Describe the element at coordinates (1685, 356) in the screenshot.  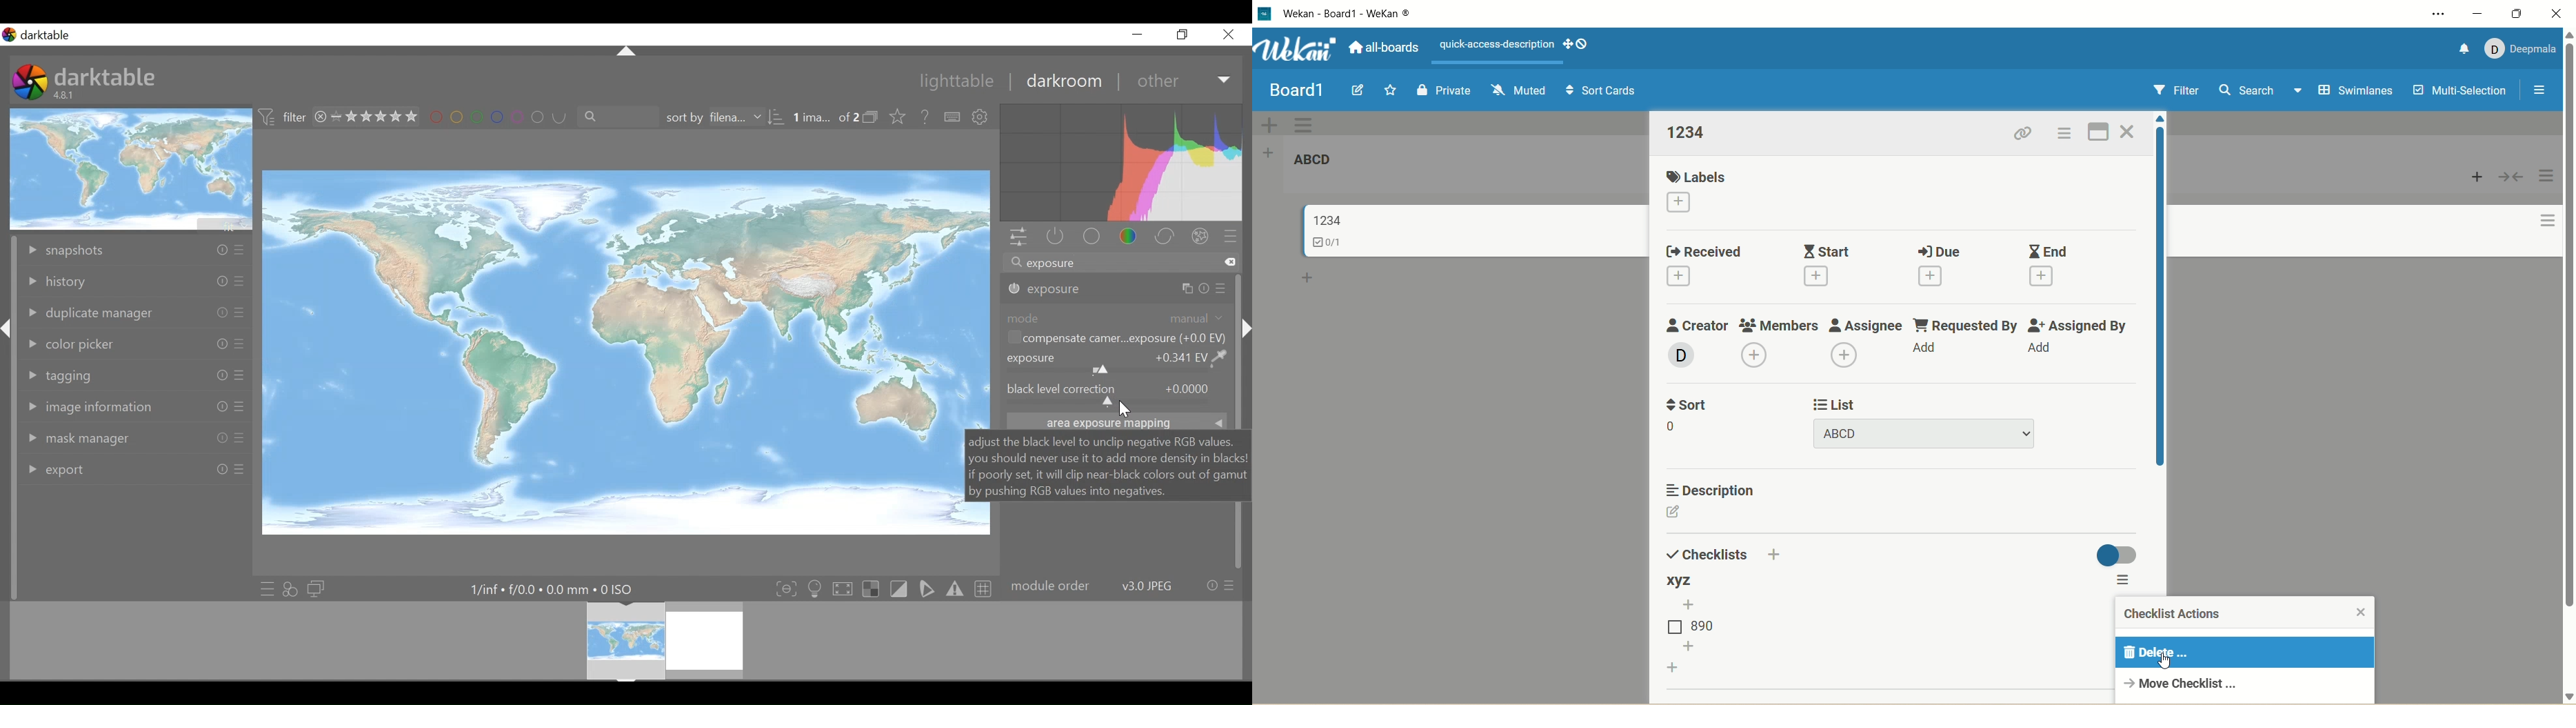
I see `member` at that location.